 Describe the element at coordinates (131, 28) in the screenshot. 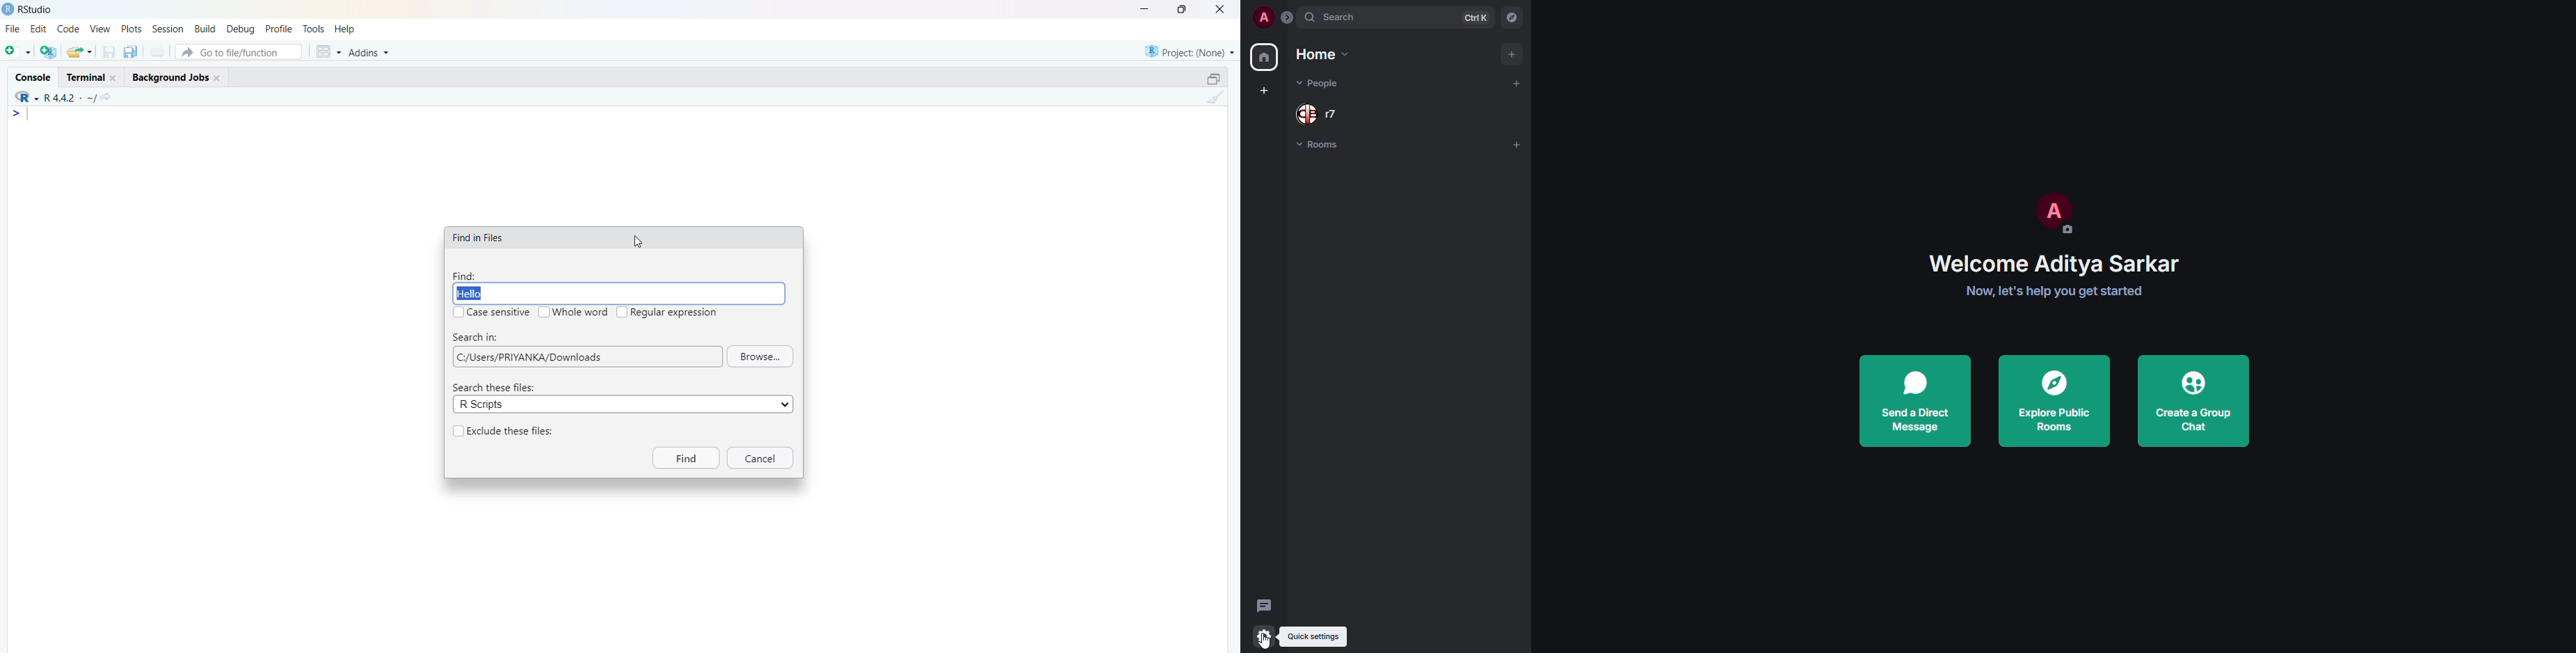

I see `plots` at that location.